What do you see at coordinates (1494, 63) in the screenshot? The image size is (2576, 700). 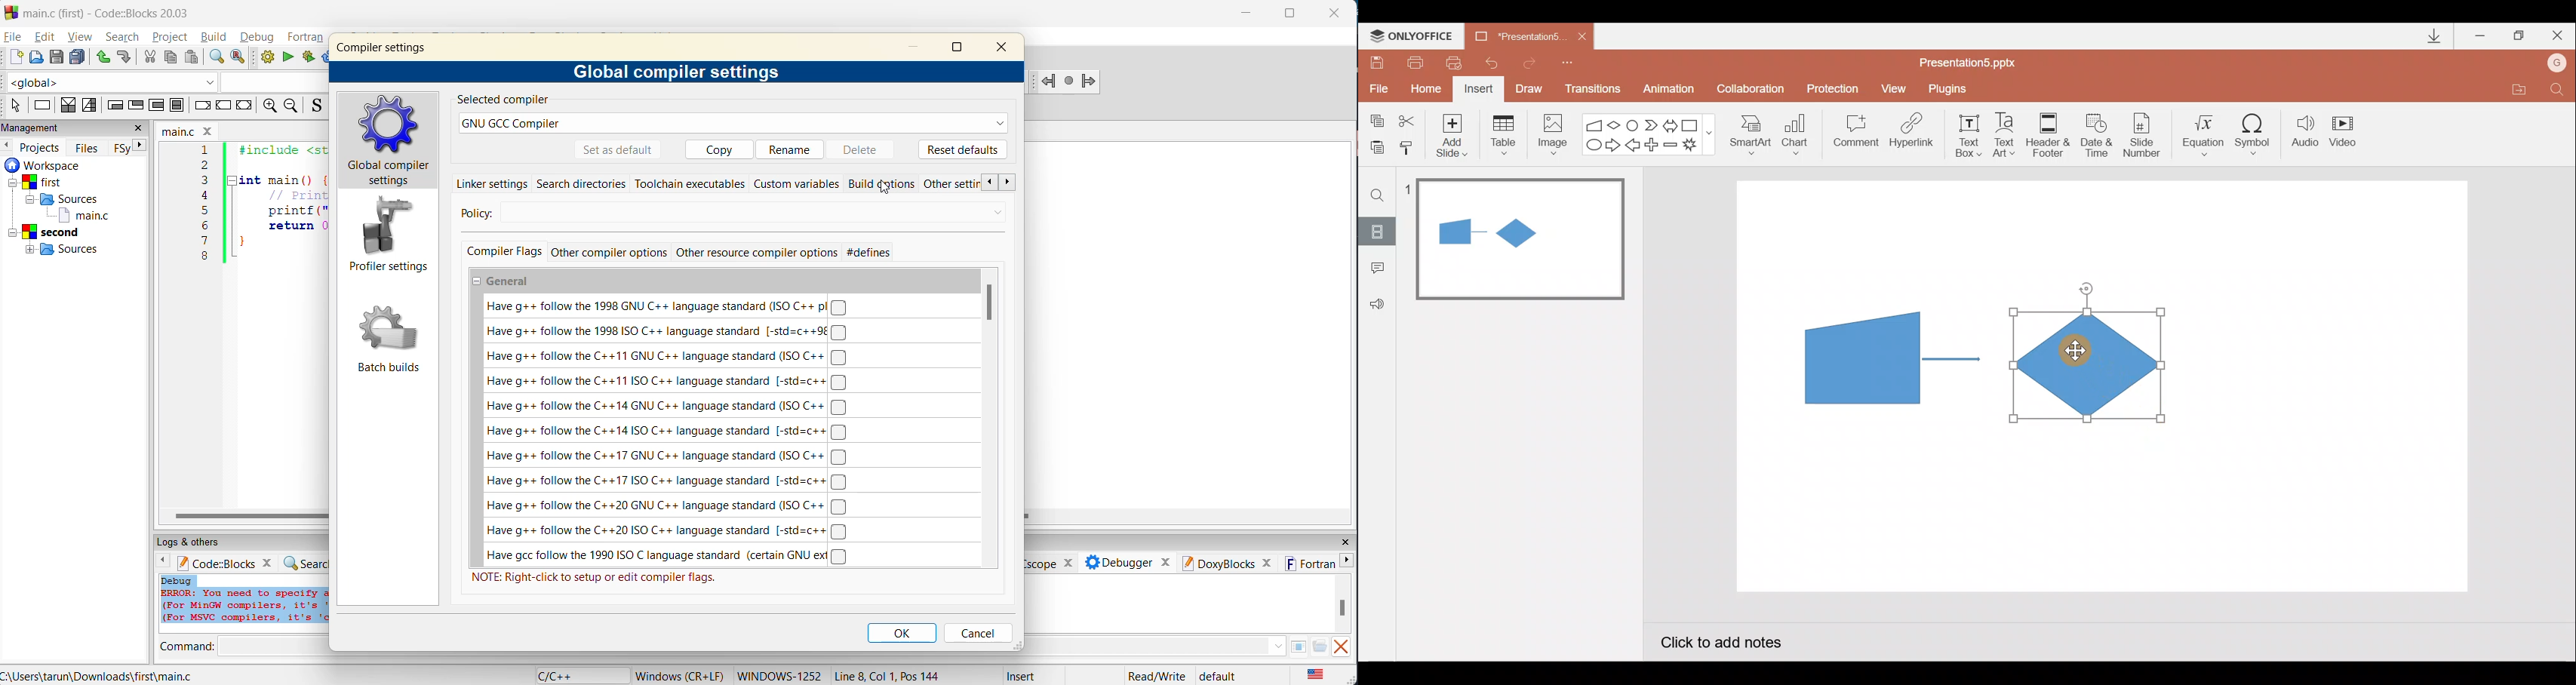 I see `Undo` at bounding box center [1494, 63].